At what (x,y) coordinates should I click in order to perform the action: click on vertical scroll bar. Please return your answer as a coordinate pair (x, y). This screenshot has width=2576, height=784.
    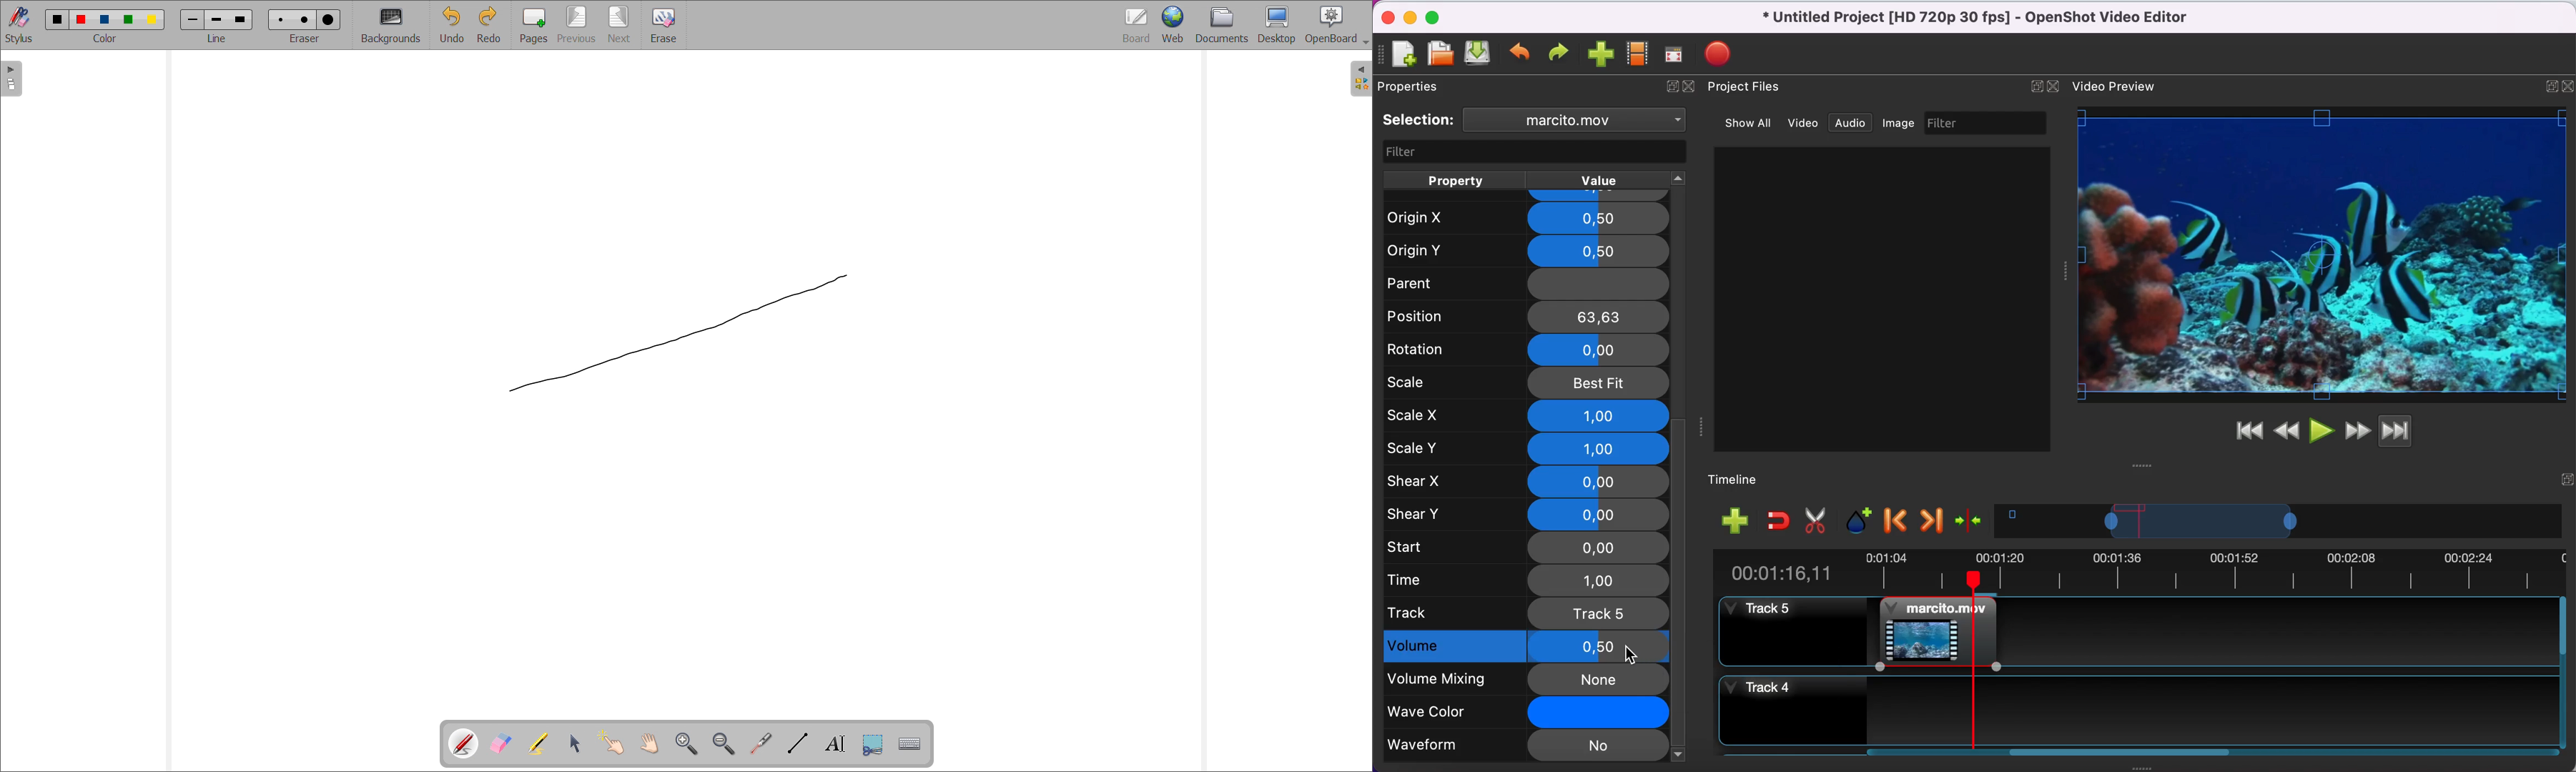
    Looking at the image, I should click on (1681, 590).